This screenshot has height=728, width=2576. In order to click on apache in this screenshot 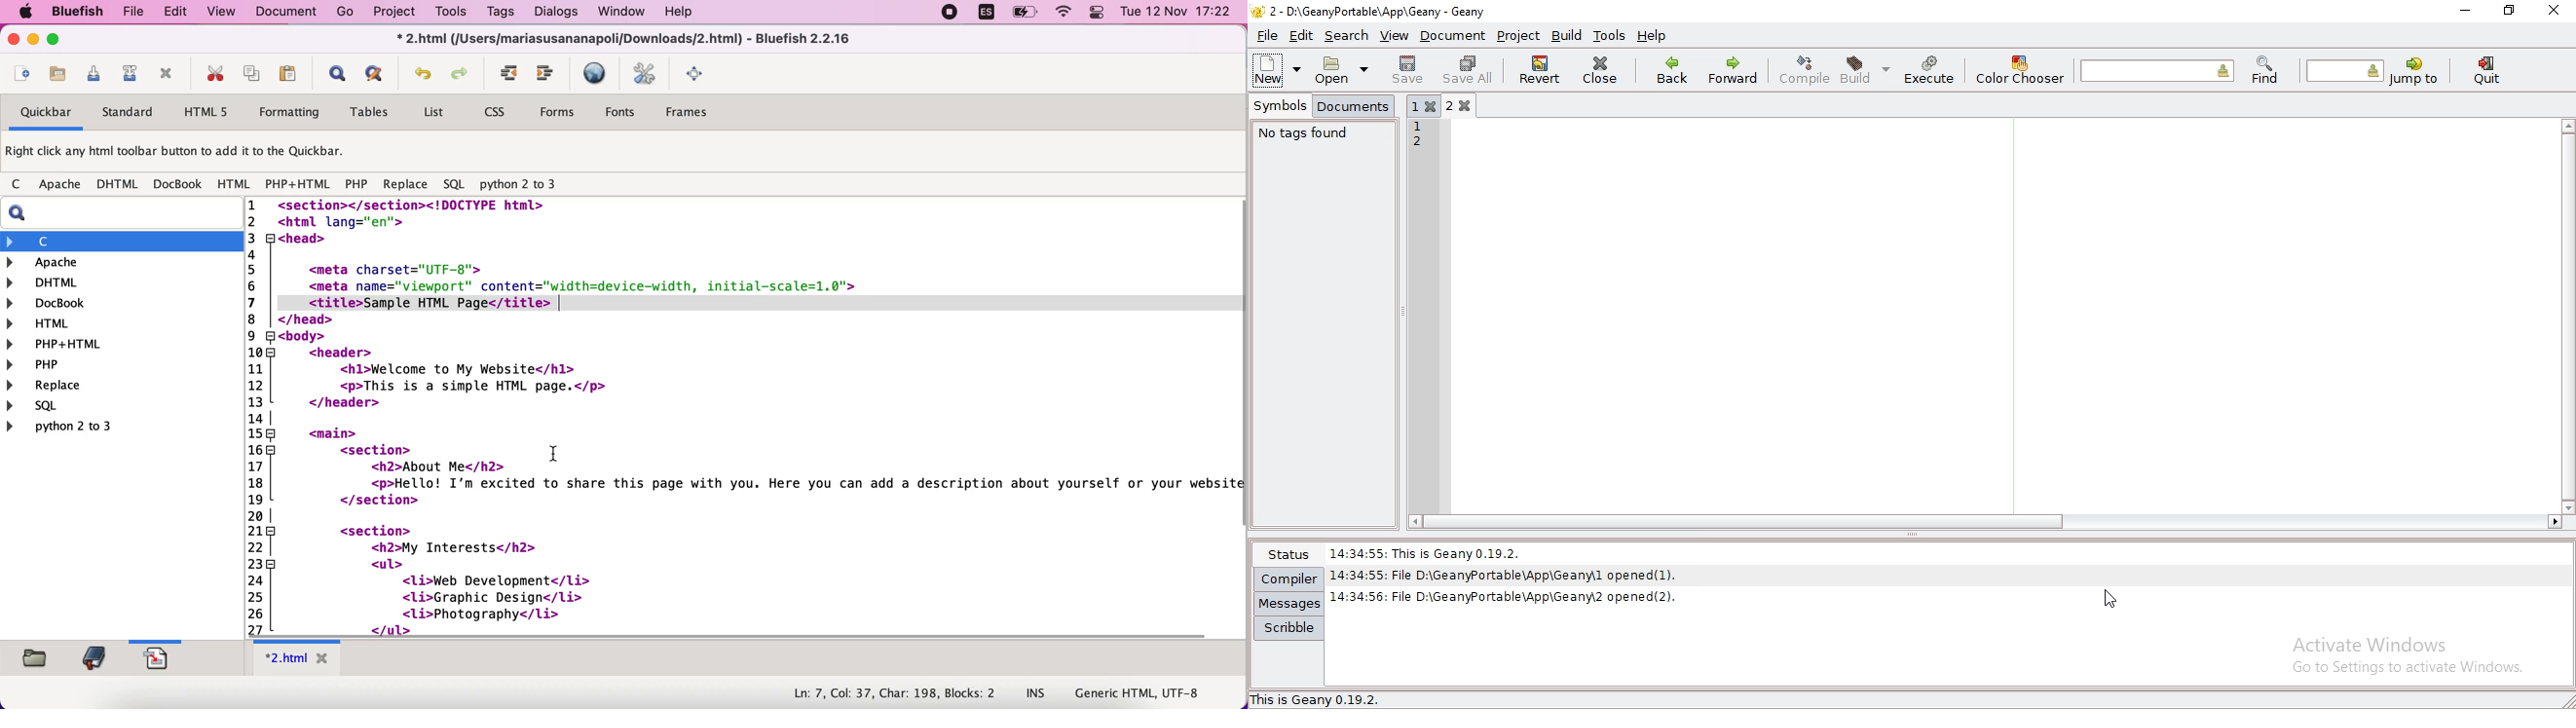, I will do `click(62, 184)`.